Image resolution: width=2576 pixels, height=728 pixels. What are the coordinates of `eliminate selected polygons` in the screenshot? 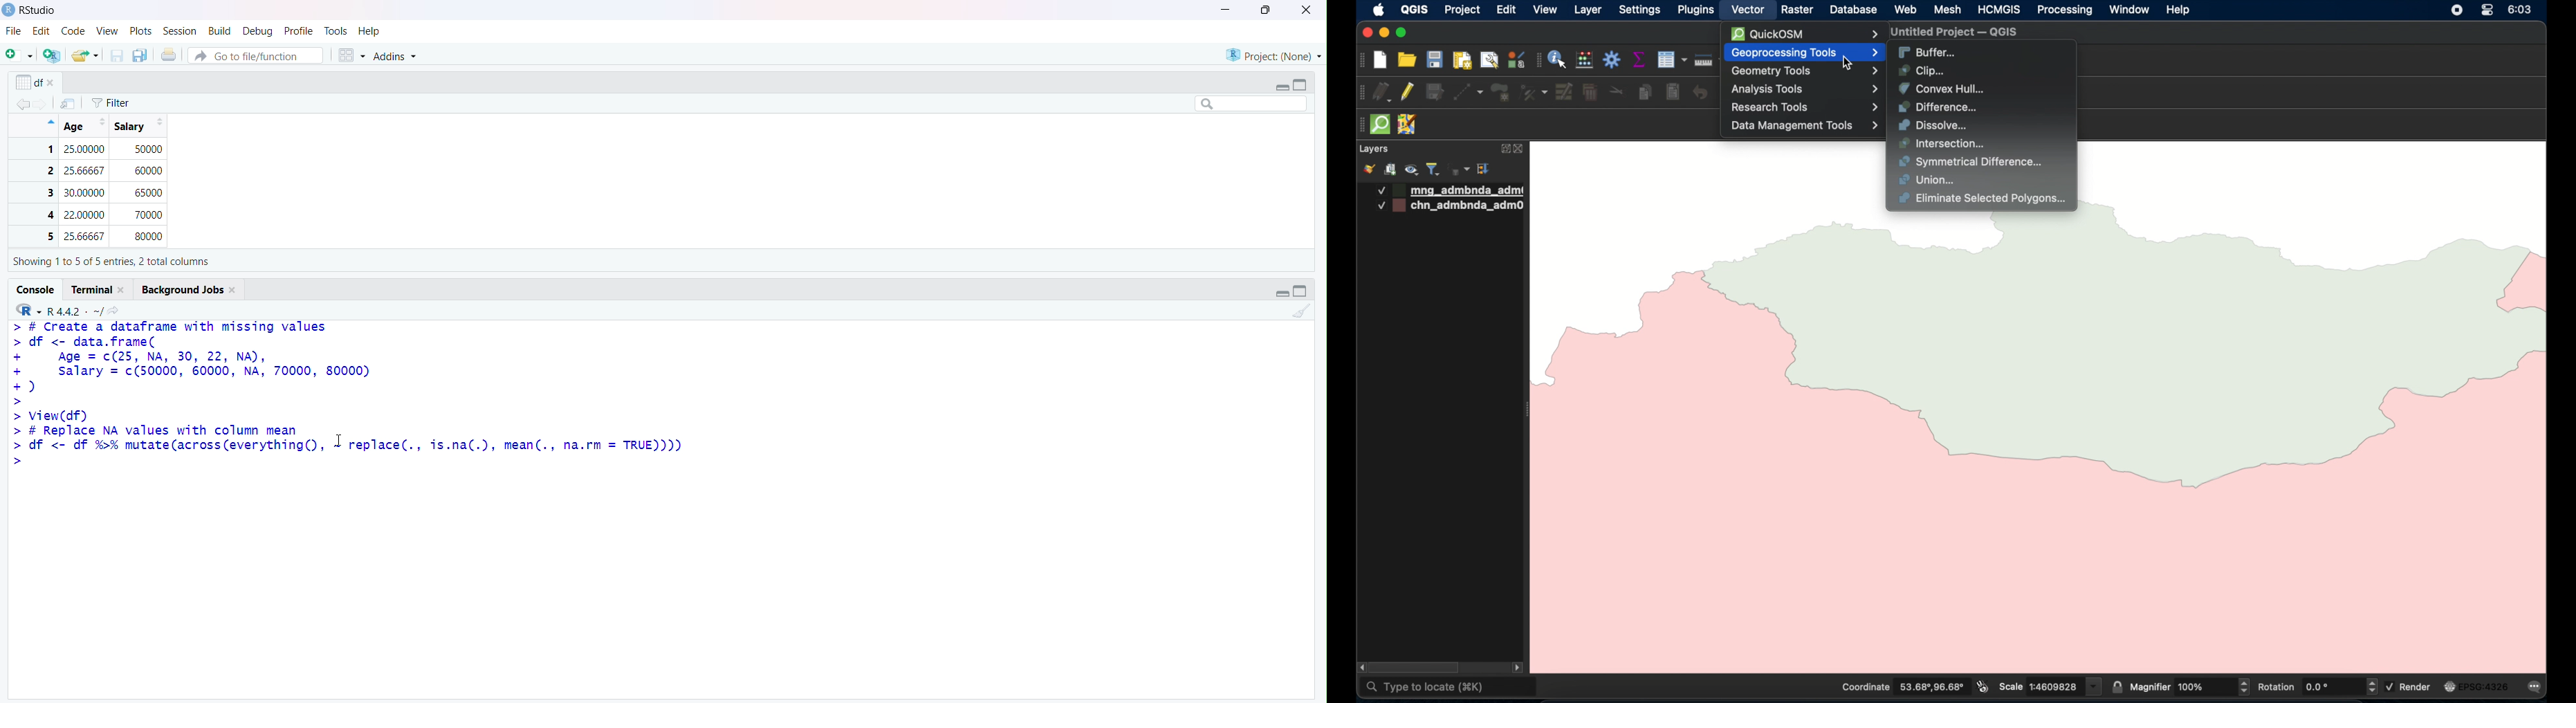 It's located at (1984, 200).